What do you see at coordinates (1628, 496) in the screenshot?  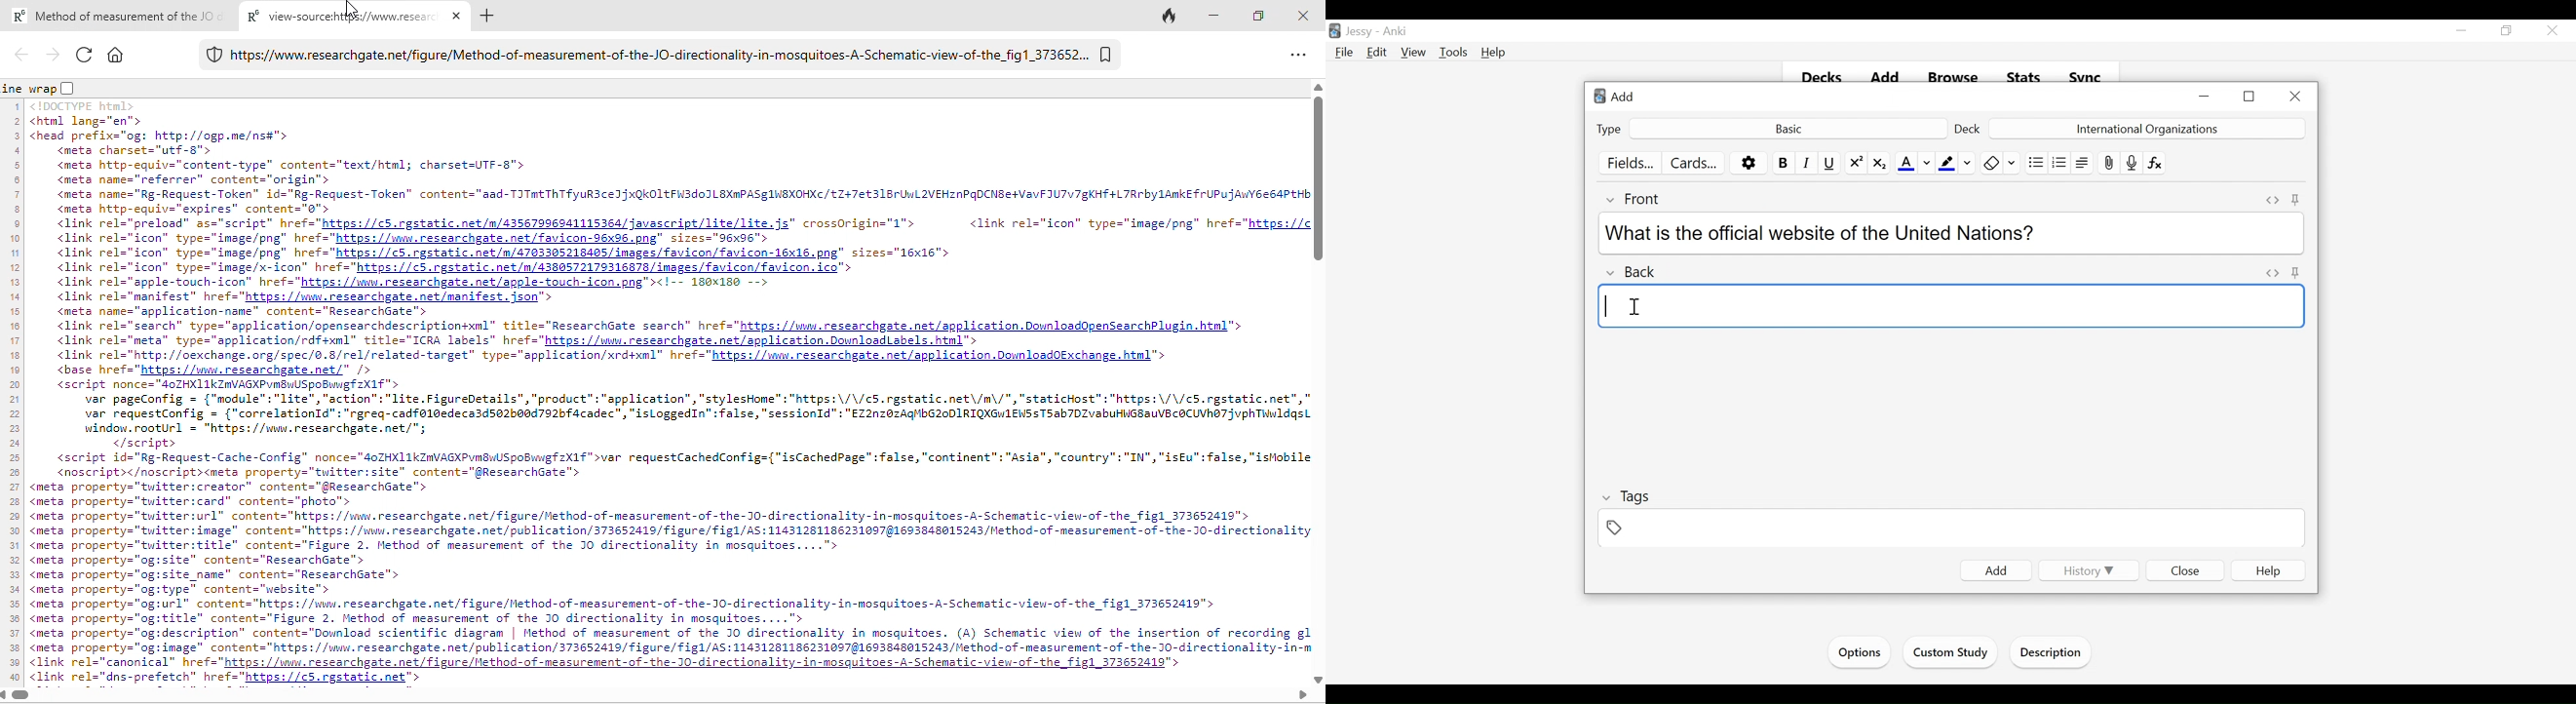 I see `Tags` at bounding box center [1628, 496].